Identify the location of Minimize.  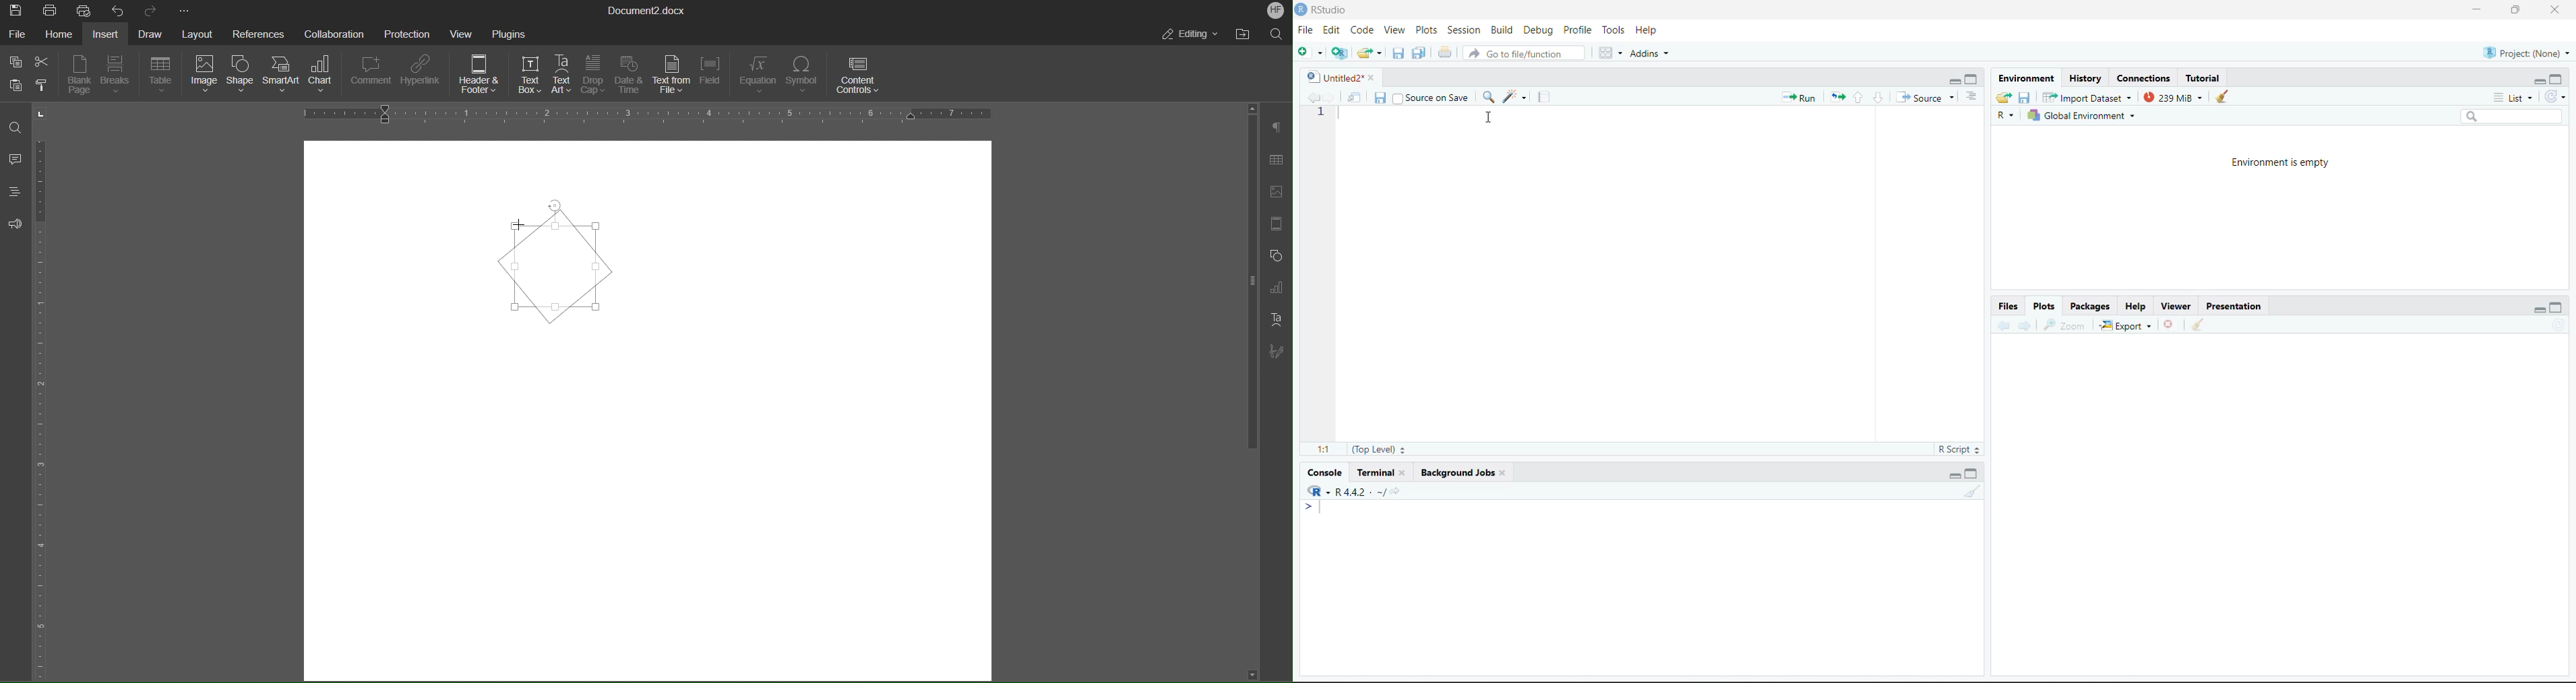
(1953, 474).